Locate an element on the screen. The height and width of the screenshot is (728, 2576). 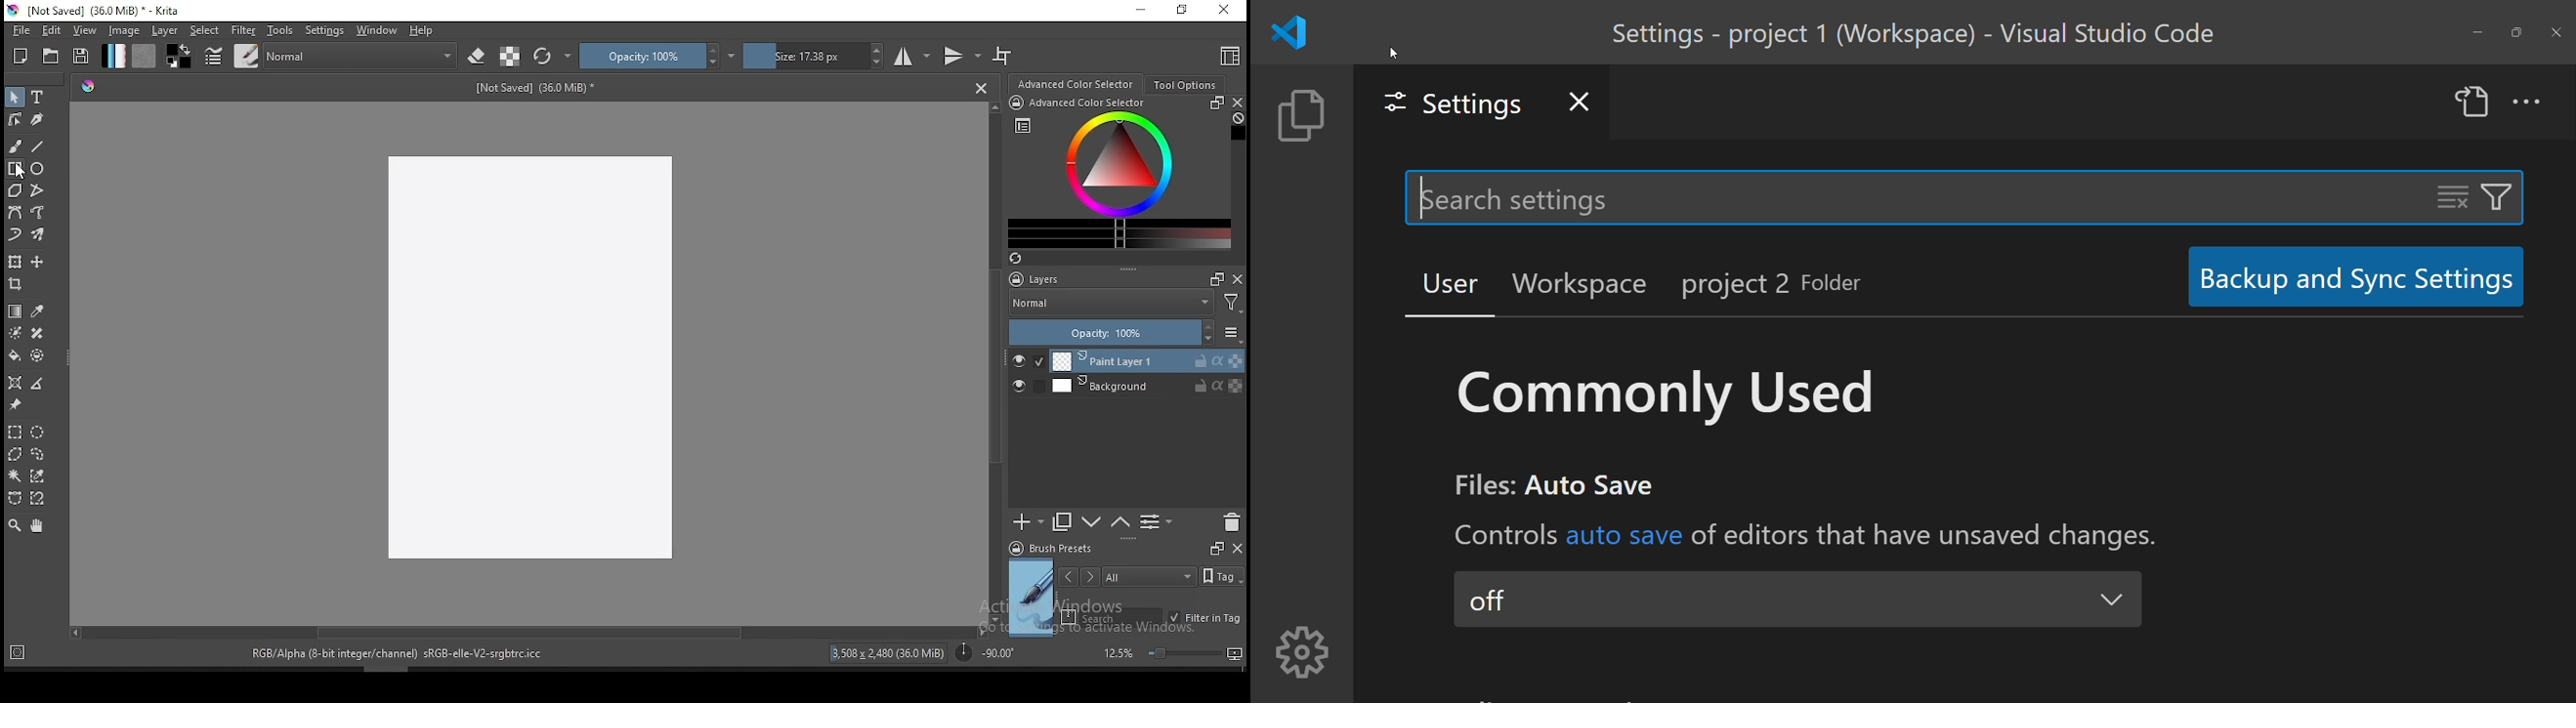
open settings is located at coordinates (2472, 104).